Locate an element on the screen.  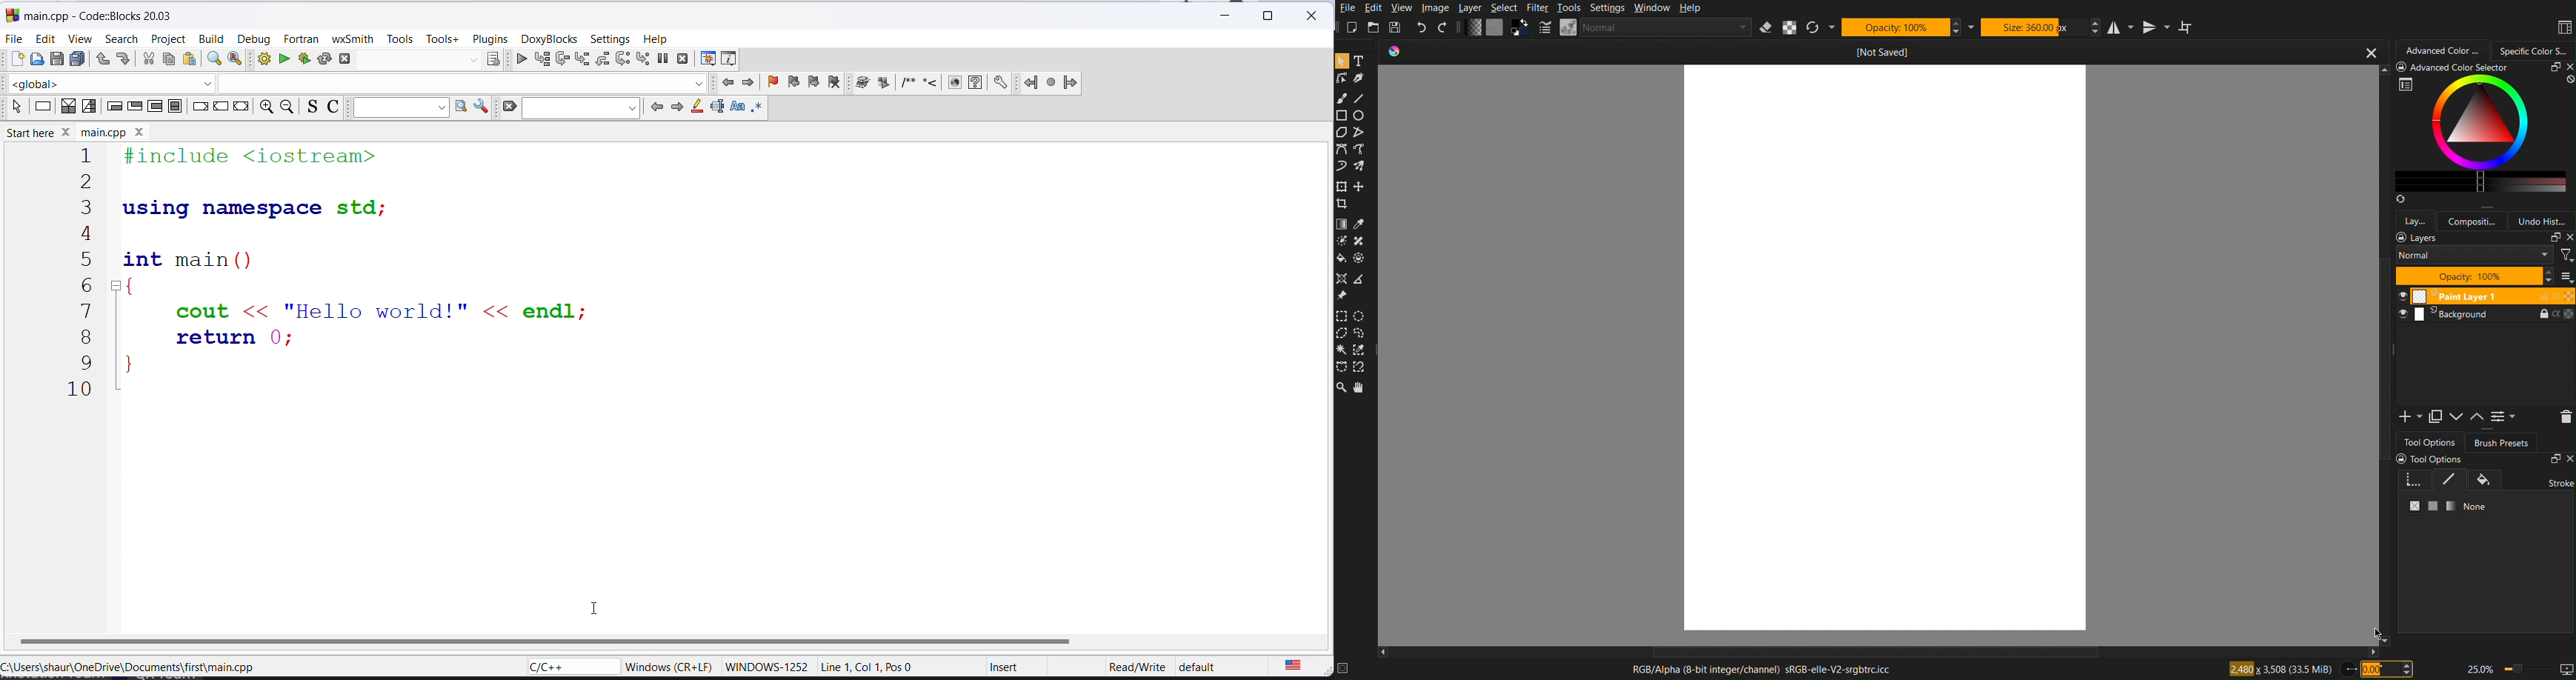
RUN TO CURSOR is located at coordinates (540, 60).